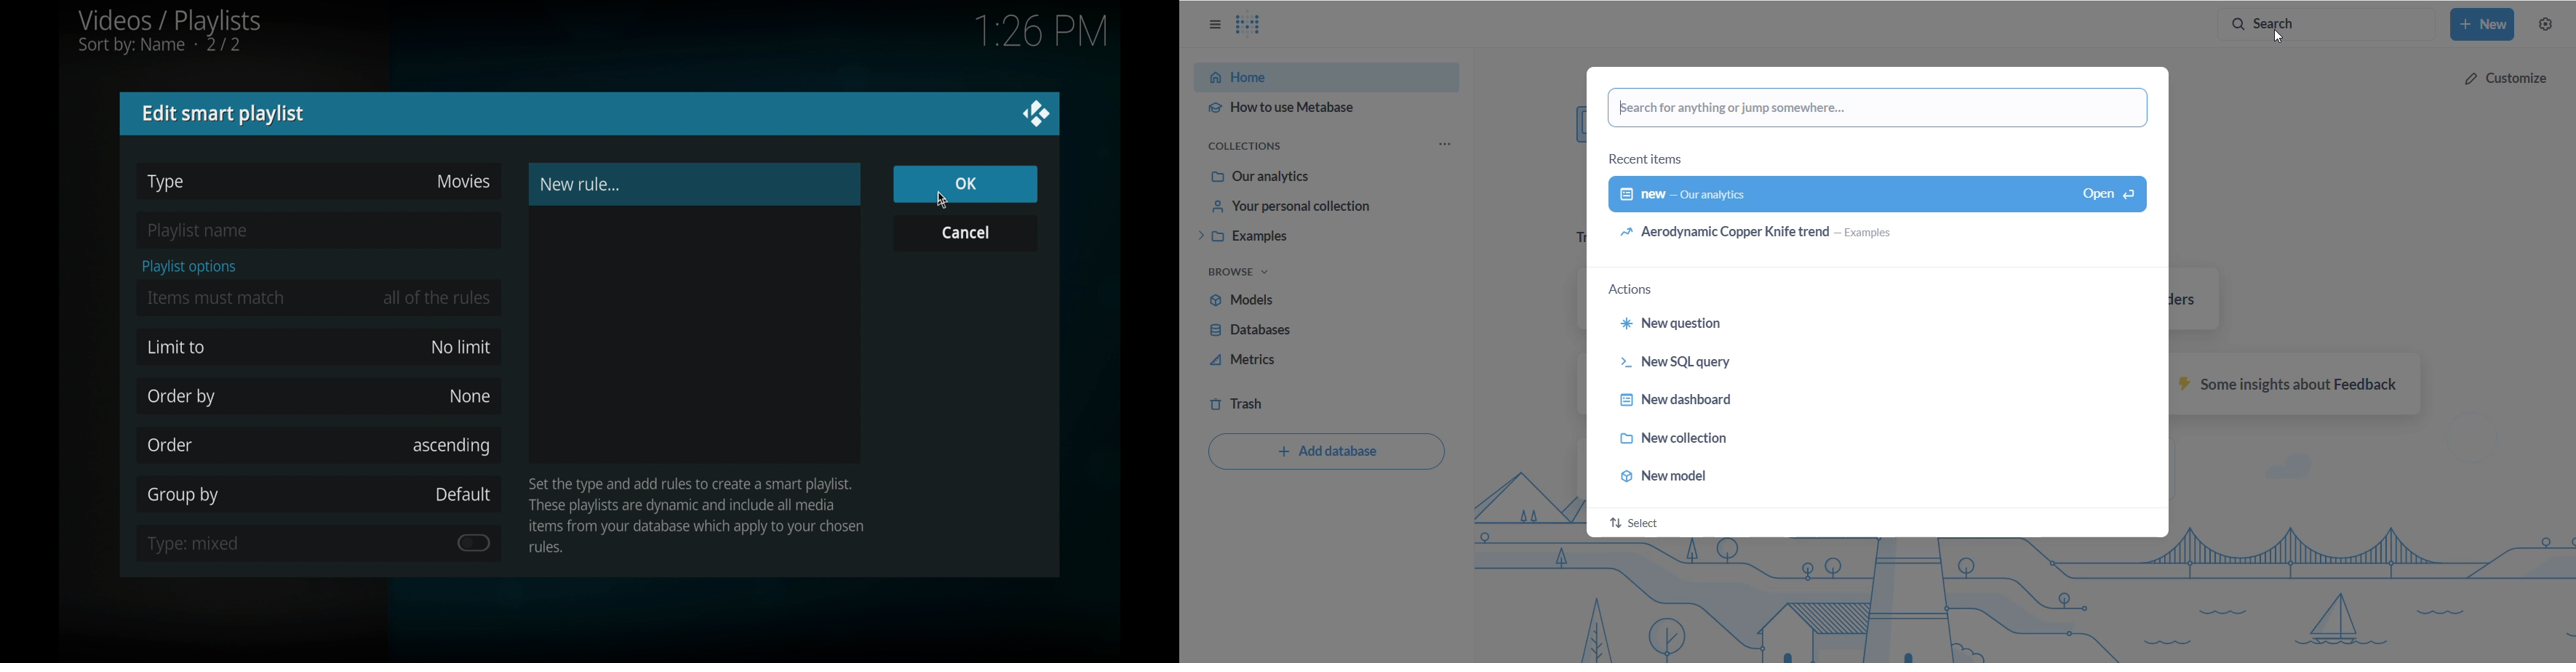  Describe the element at coordinates (169, 31) in the screenshot. I see `videos/playlists` at that location.